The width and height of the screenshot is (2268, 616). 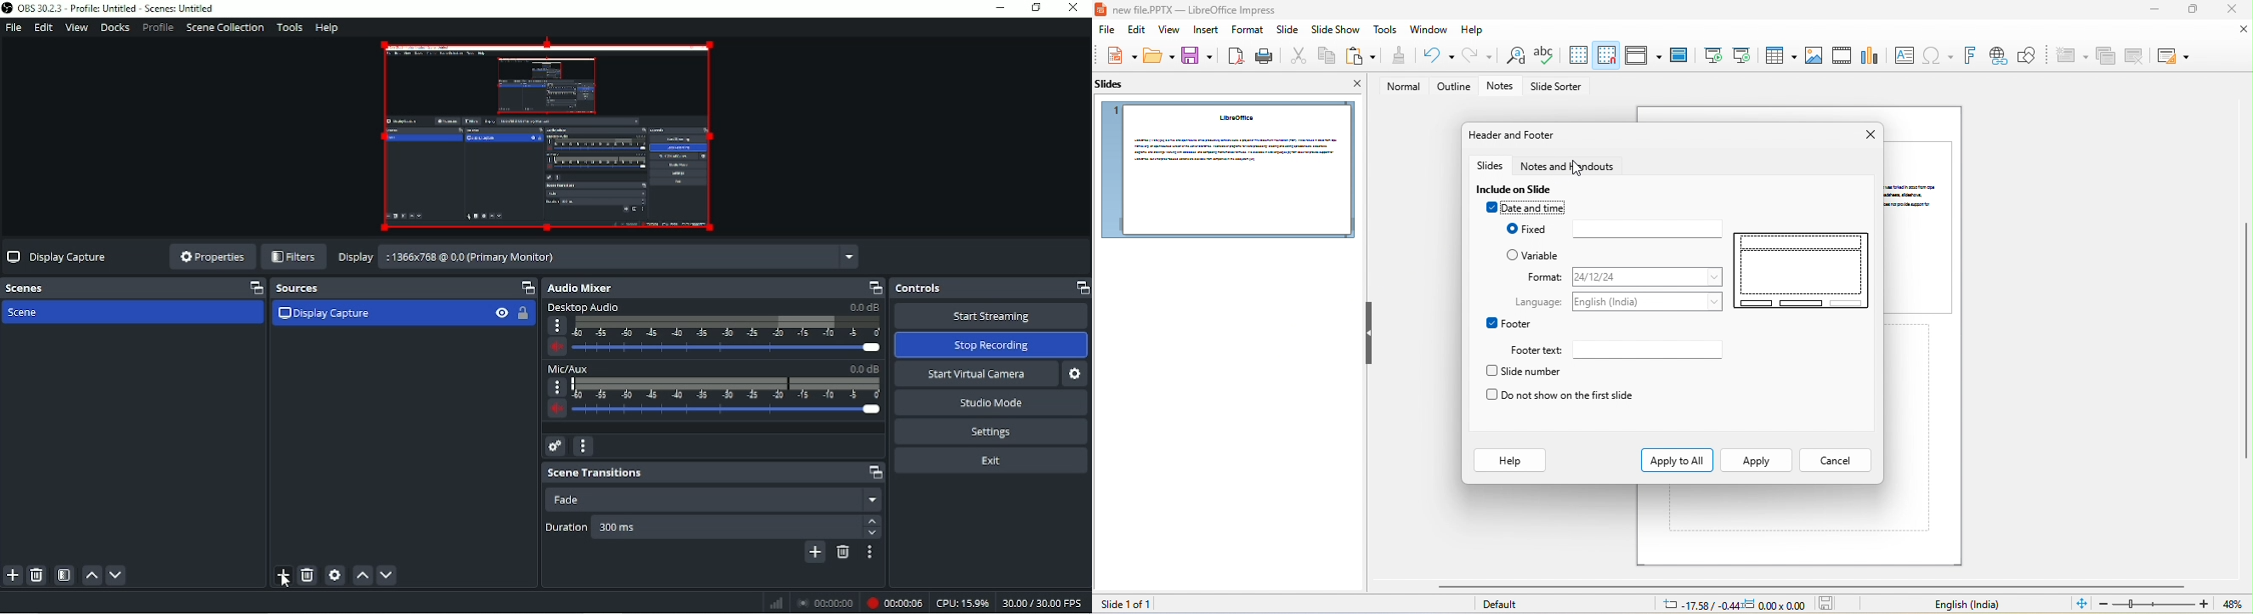 I want to click on Stop recording, so click(x=992, y=345).